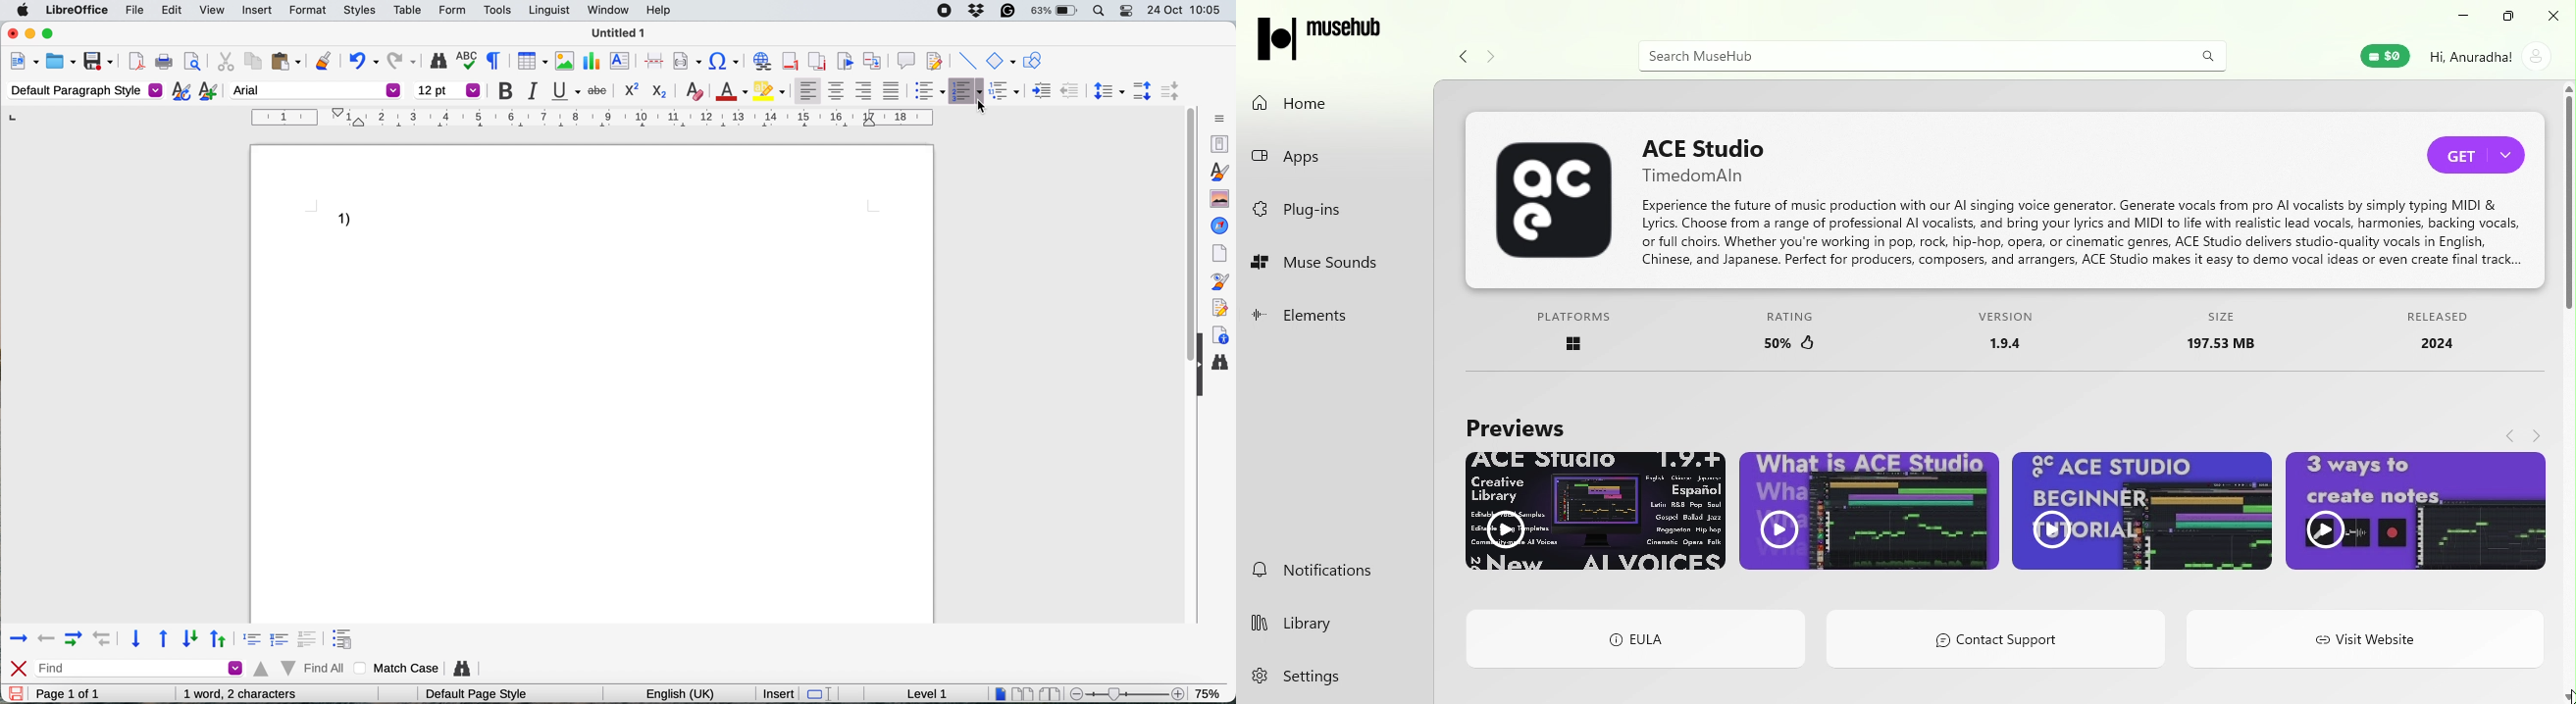 The height and width of the screenshot is (728, 2576). What do you see at coordinates (301, 668) in the screenshot?
I see `find all` at bounding box center [301, 668].